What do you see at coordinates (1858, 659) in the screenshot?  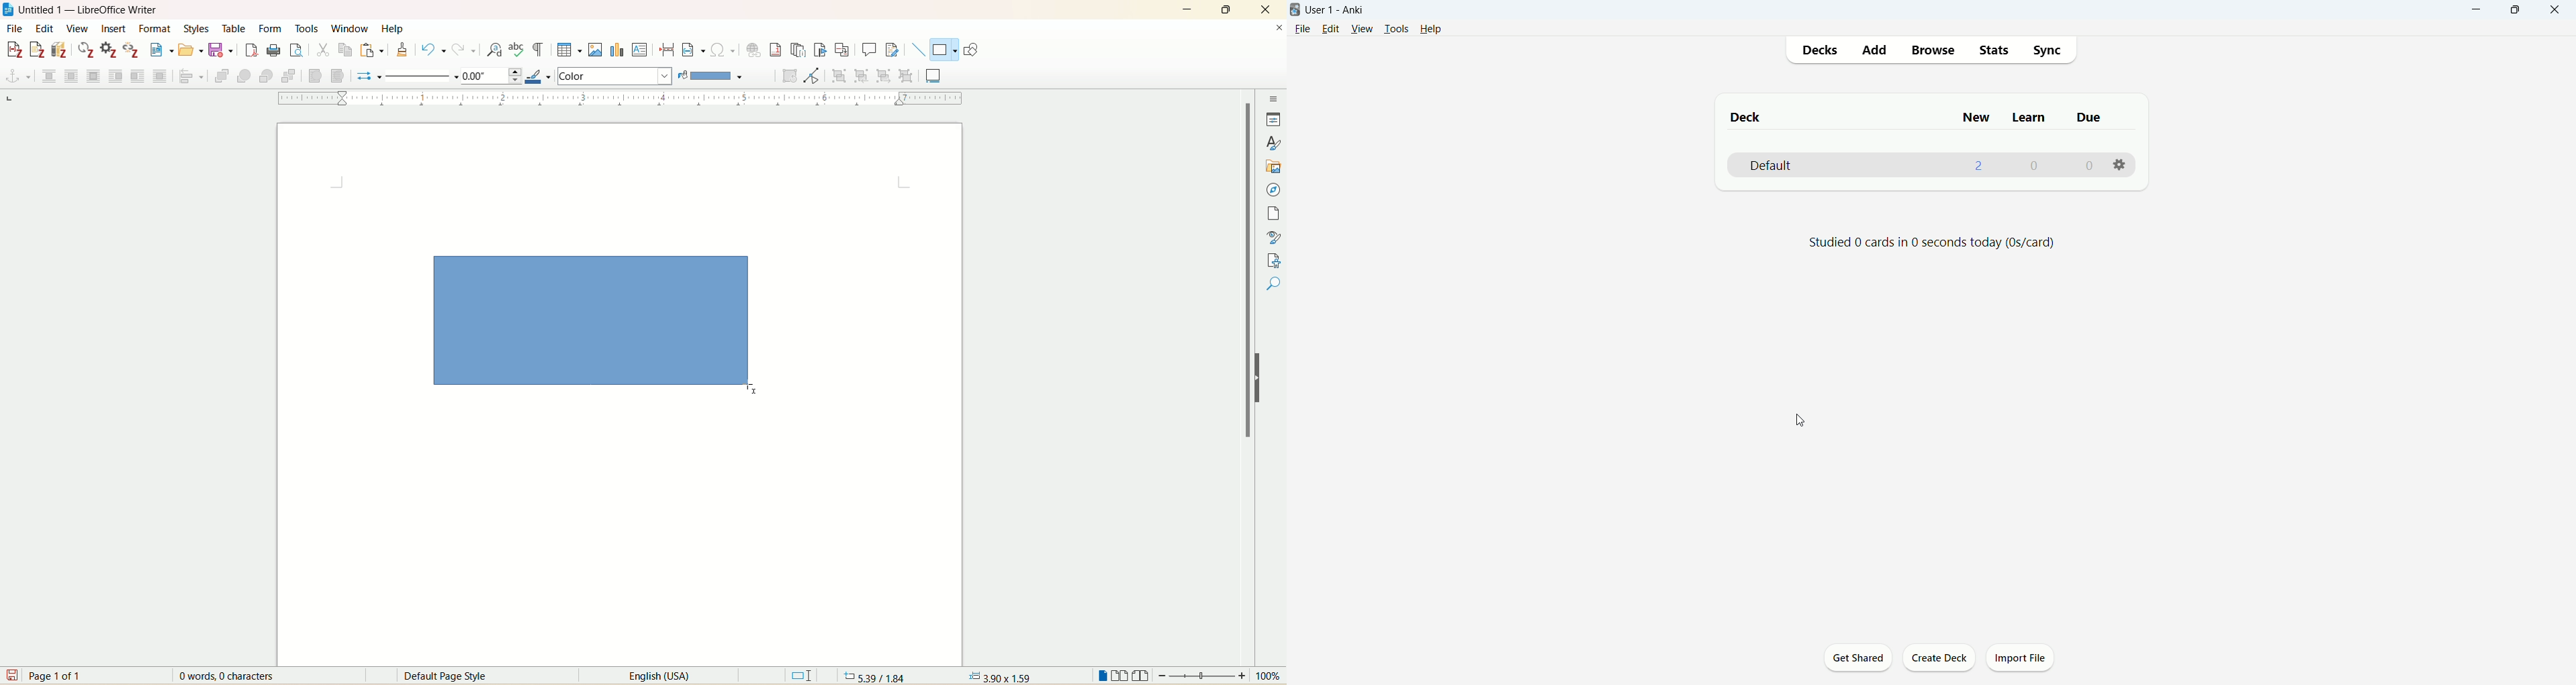 I see `get shared` at bounding box center [1858, 659].